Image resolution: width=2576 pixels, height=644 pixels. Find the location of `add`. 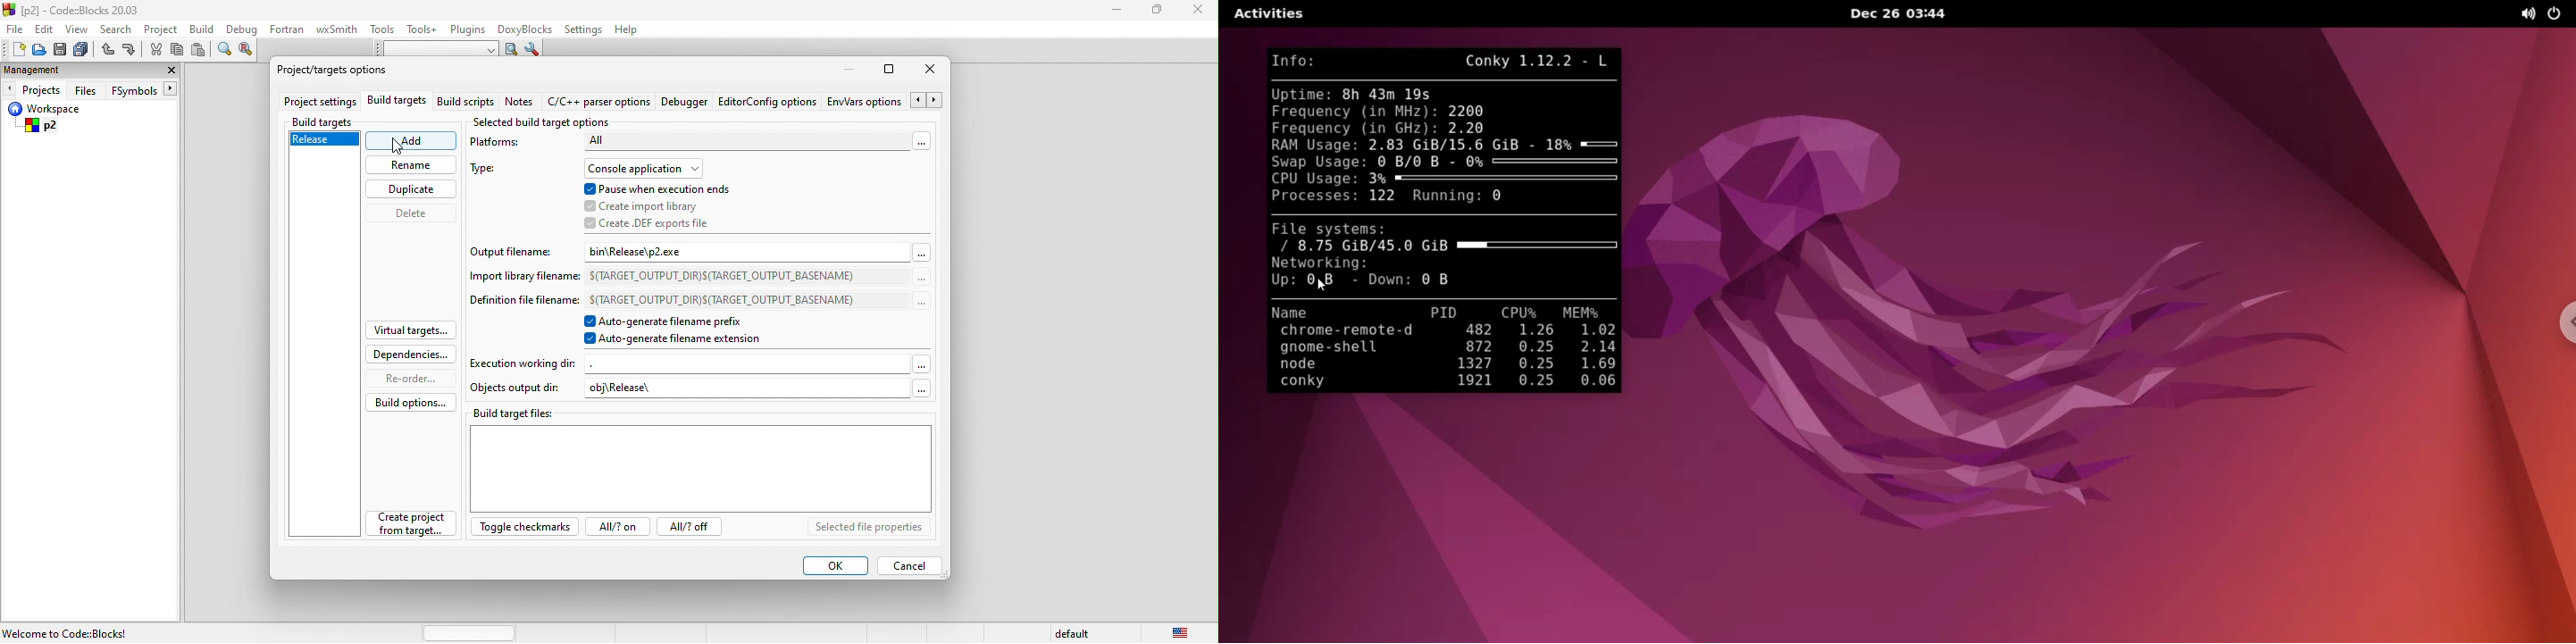

add is located at coordinates (414, 141).